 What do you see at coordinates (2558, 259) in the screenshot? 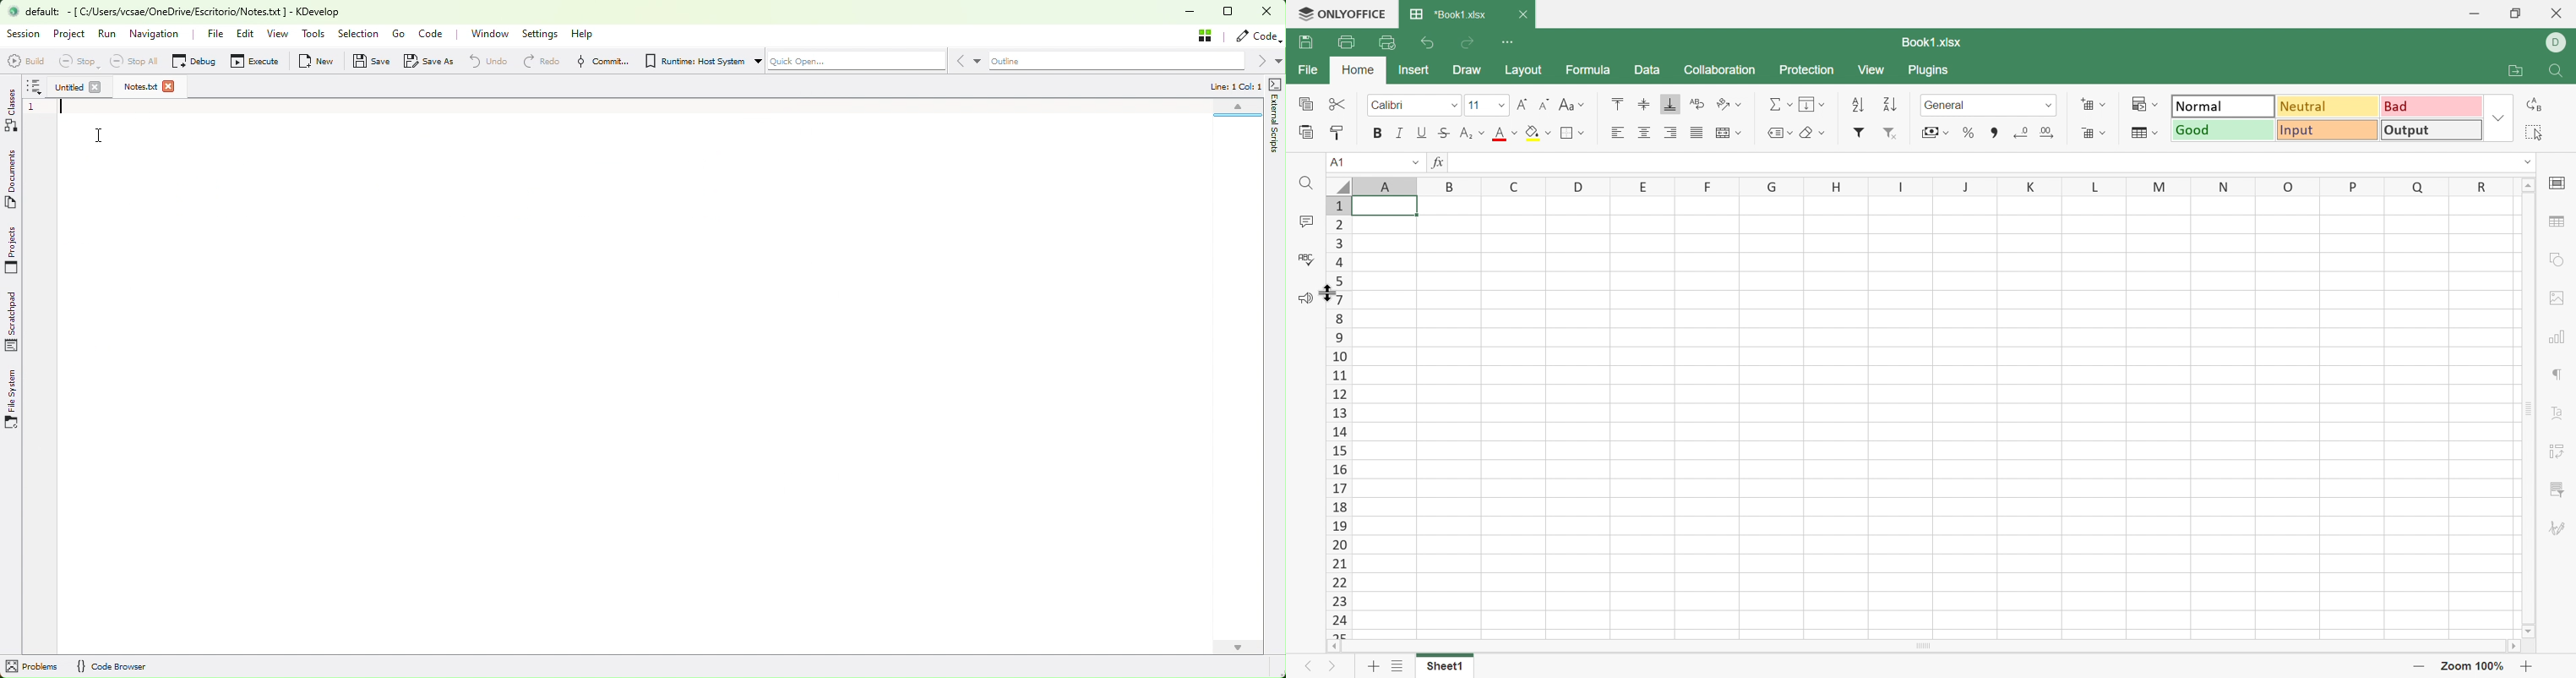
I see `Shape settings` at bounding box center [2558, 259].